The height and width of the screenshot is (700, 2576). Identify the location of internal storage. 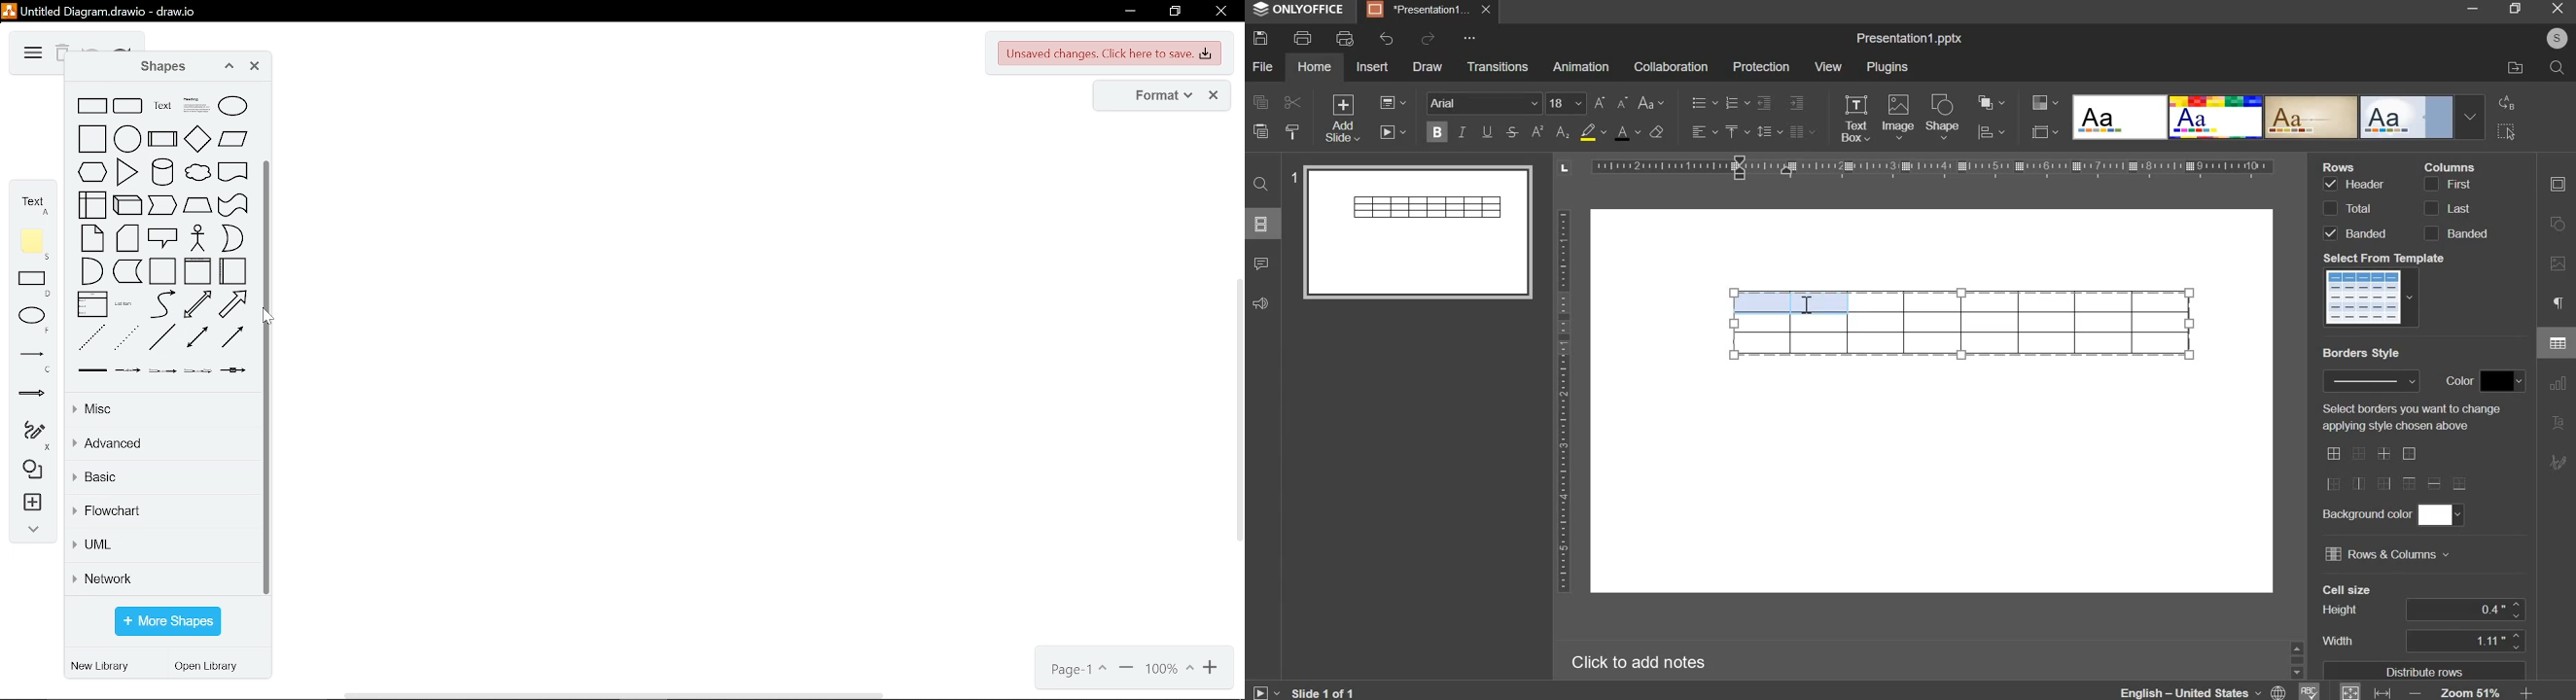
(92, 204).